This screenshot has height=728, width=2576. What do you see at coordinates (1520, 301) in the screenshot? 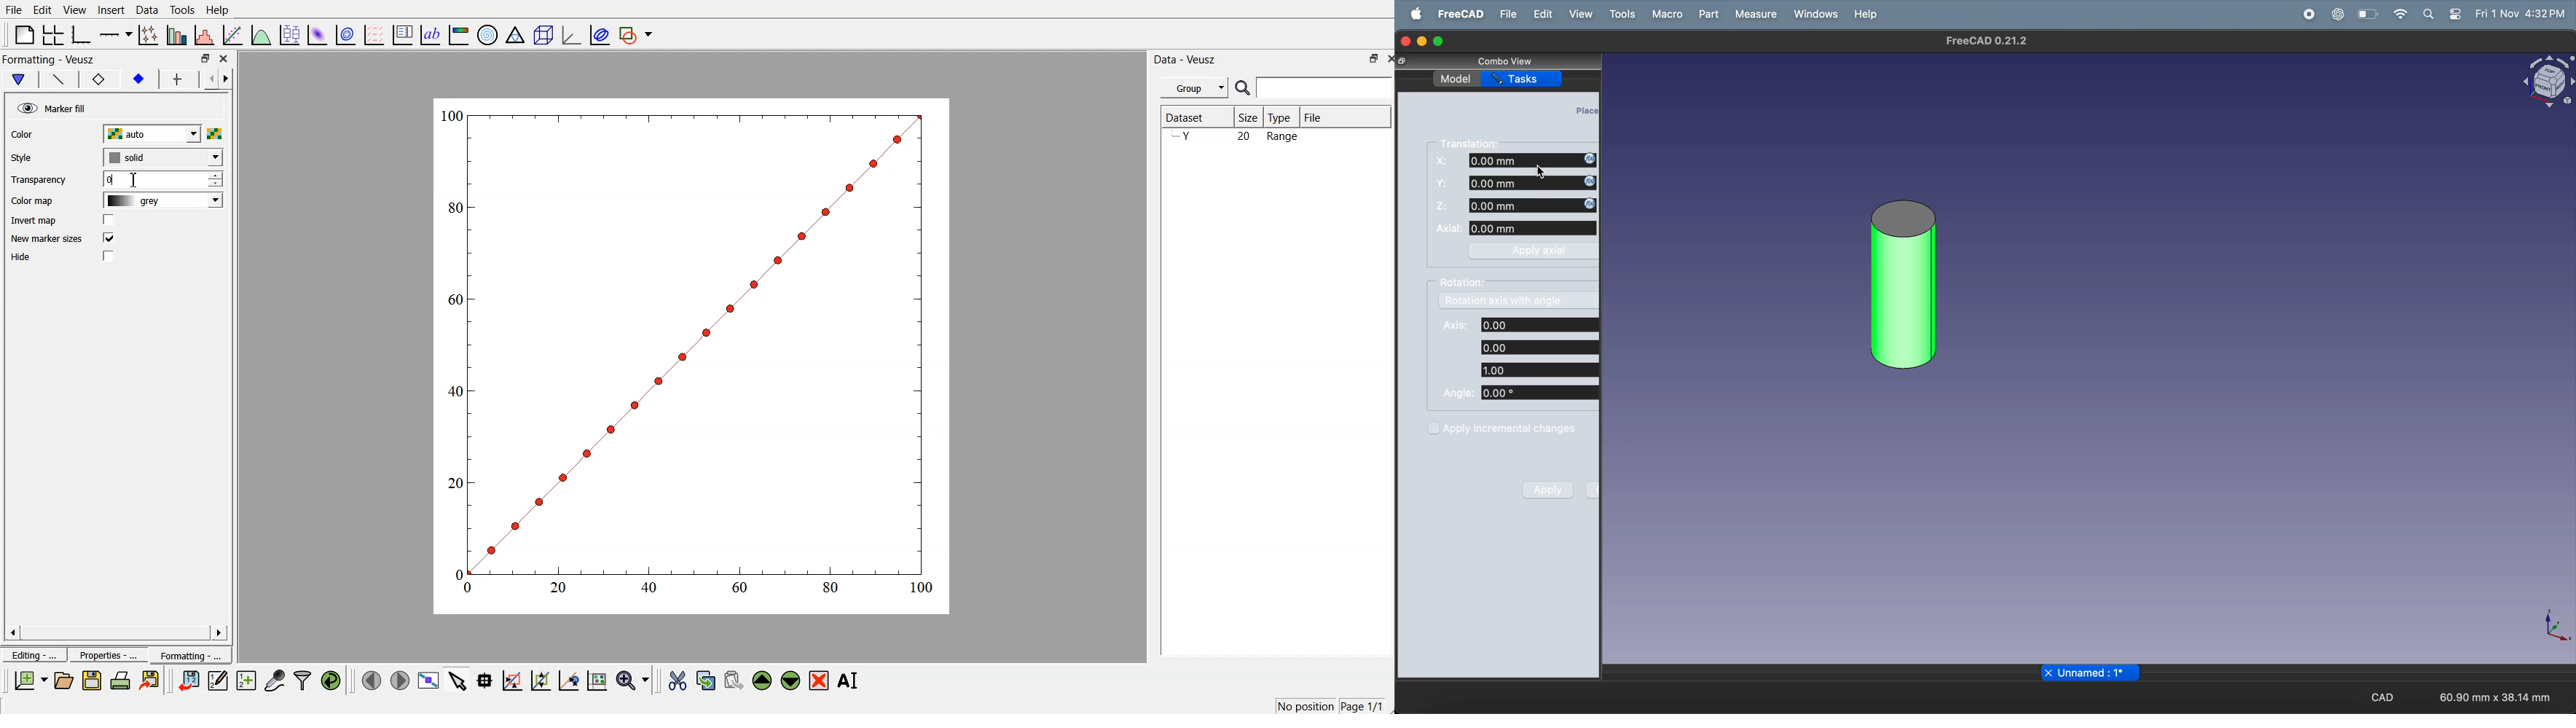
I see `rotation axis with angle` at bounding box center [1520, 301].